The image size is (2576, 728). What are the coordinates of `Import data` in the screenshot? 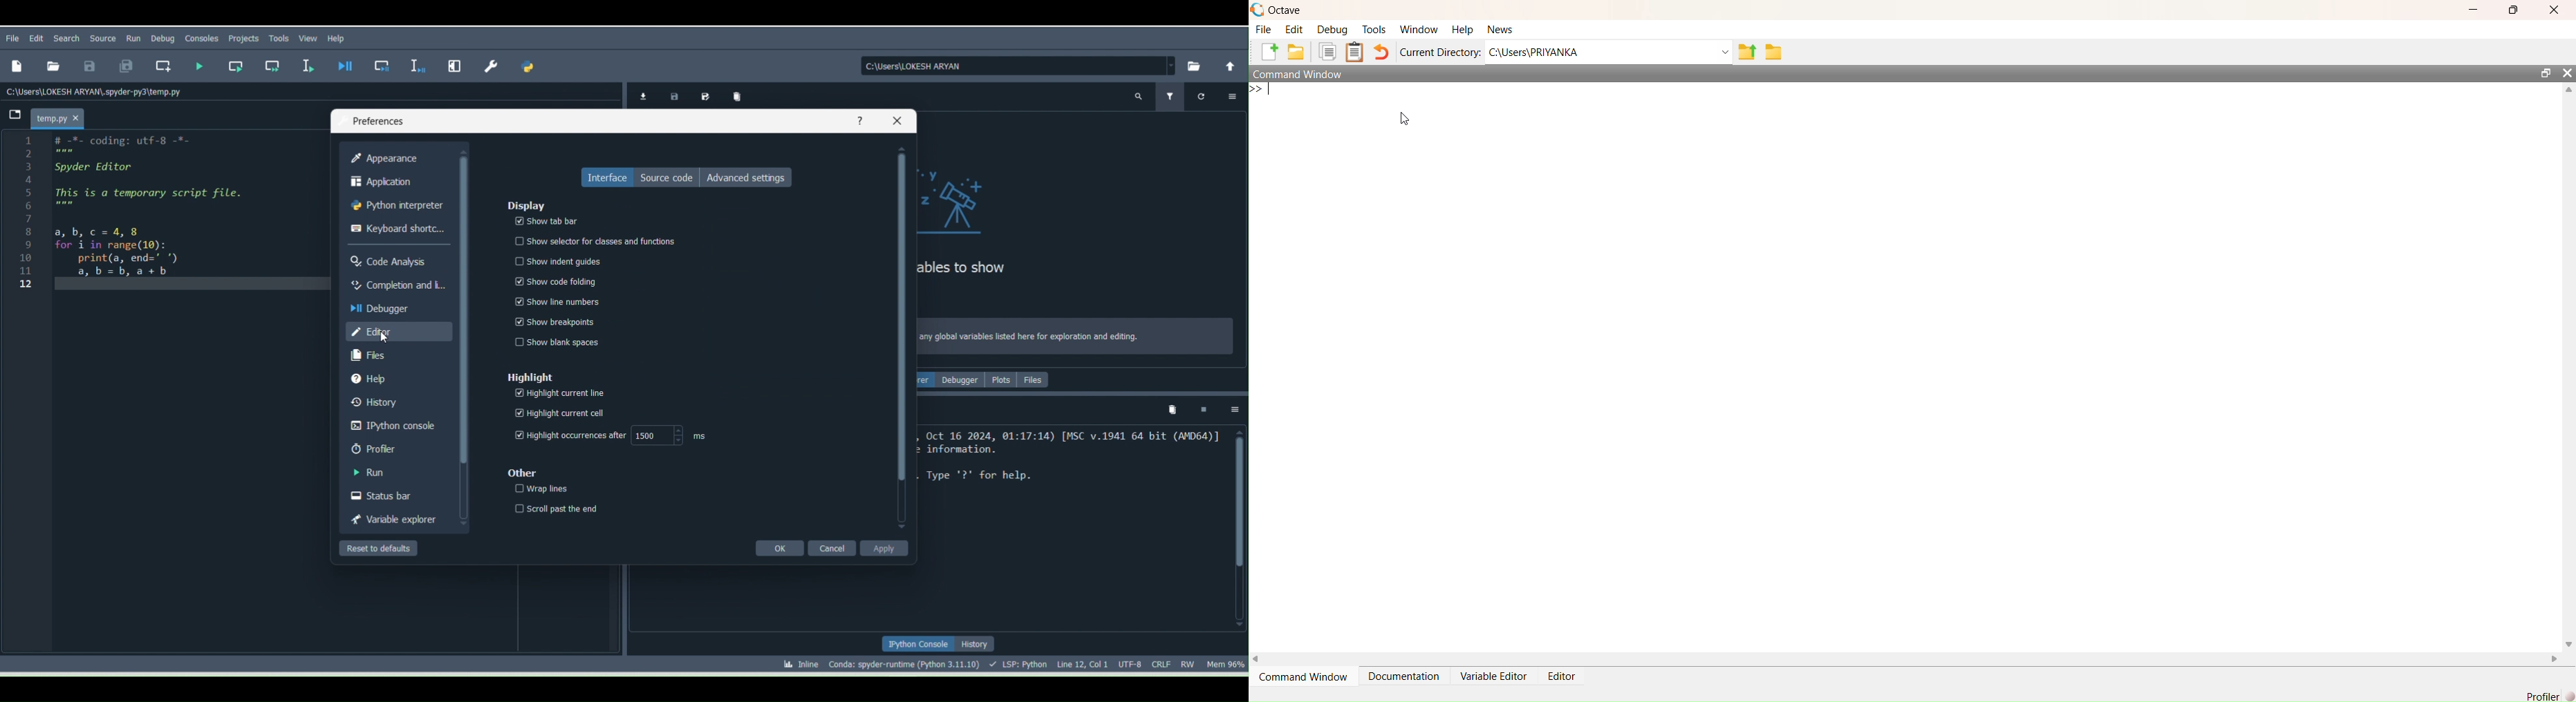 It's located at (641, 96).